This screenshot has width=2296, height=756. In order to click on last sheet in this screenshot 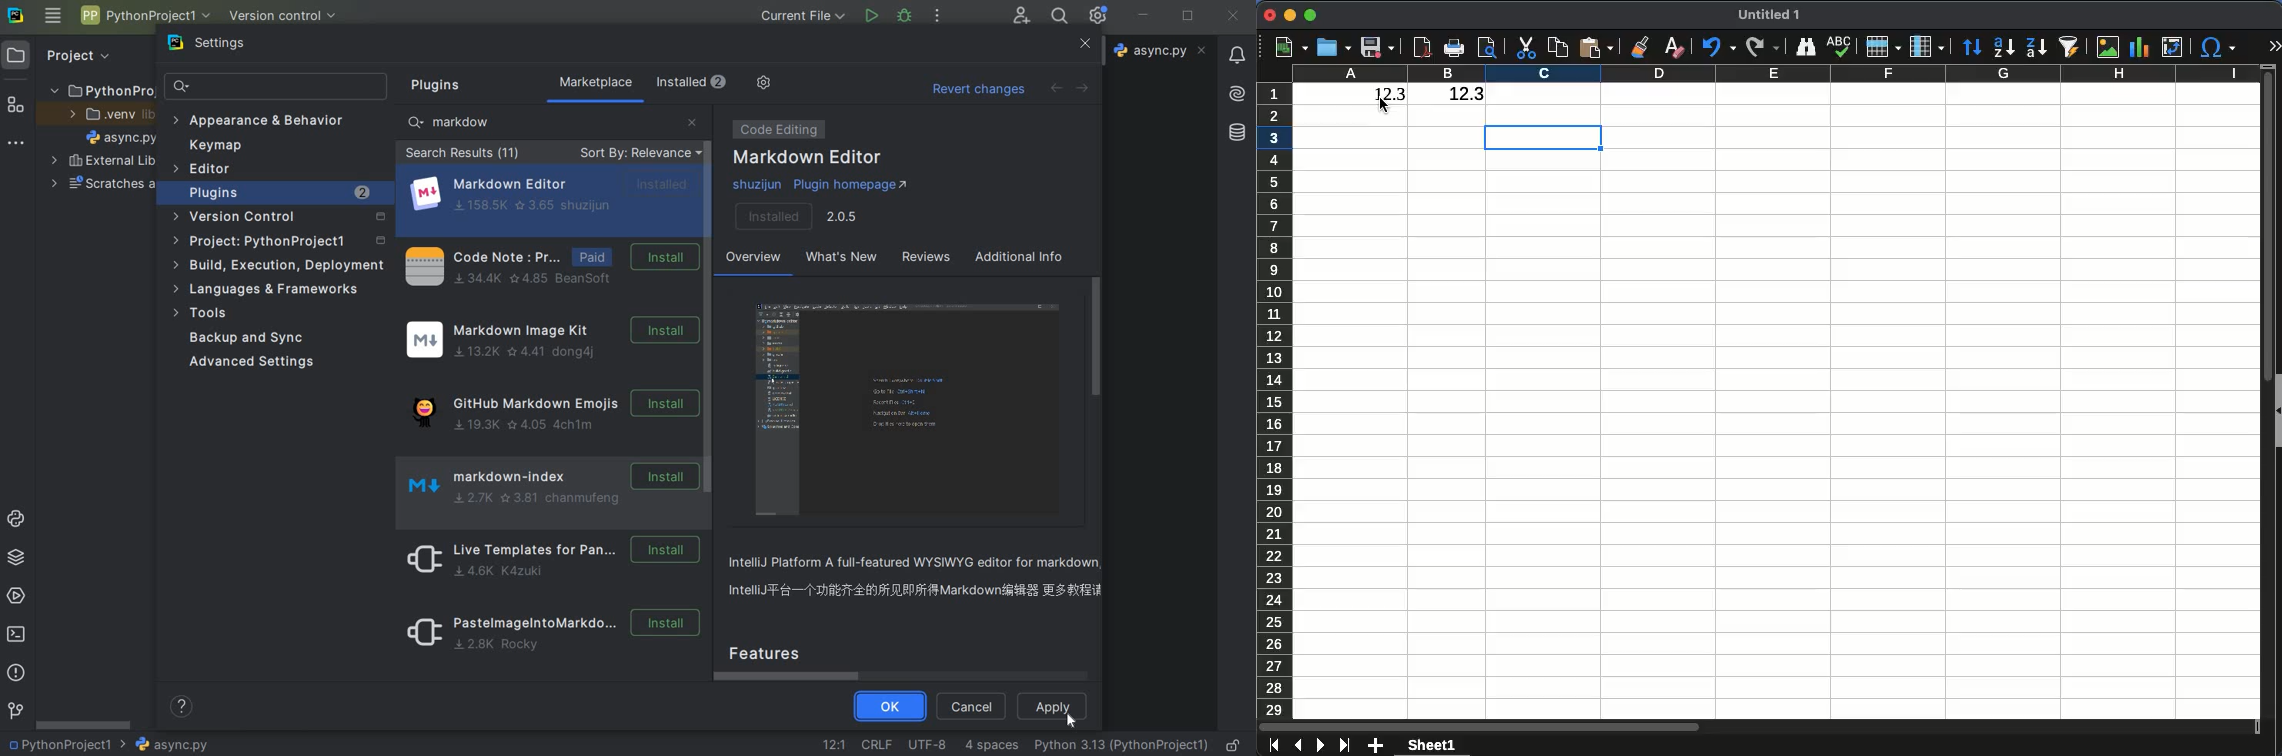, I will do `click(1345, 745)`.